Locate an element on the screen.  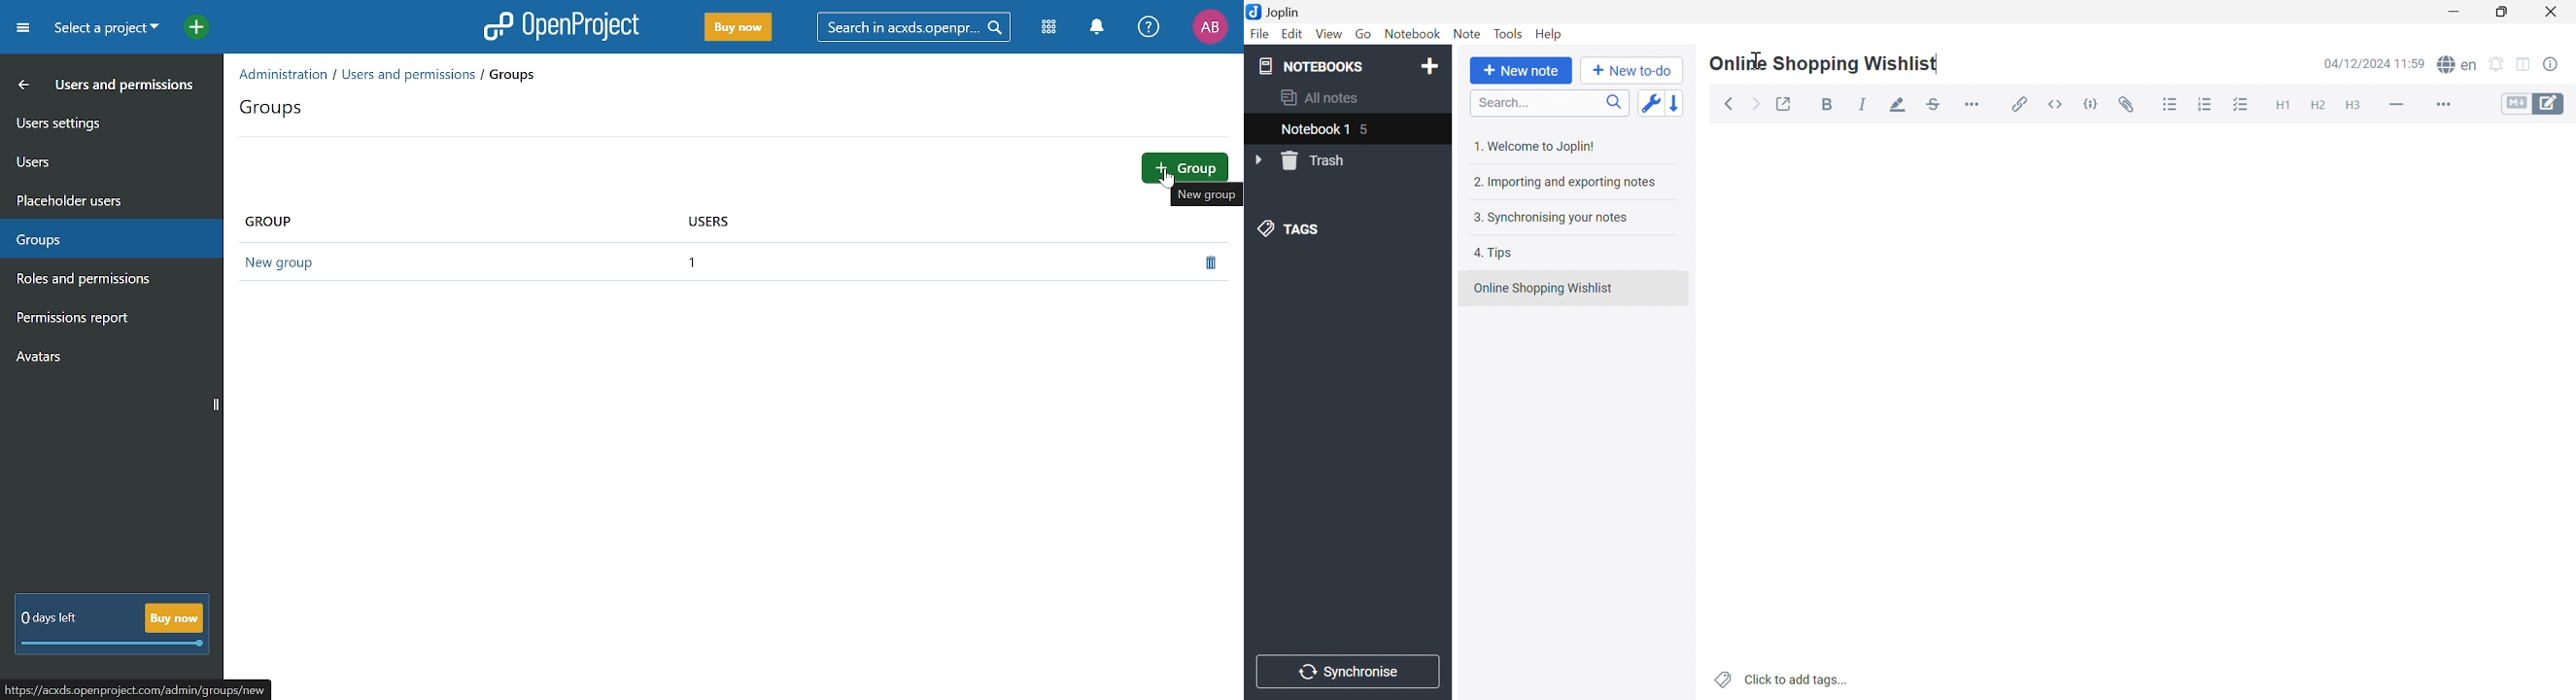
Path to current location "Administration/Users and permissions/groups is located at coordinates (387, 75).